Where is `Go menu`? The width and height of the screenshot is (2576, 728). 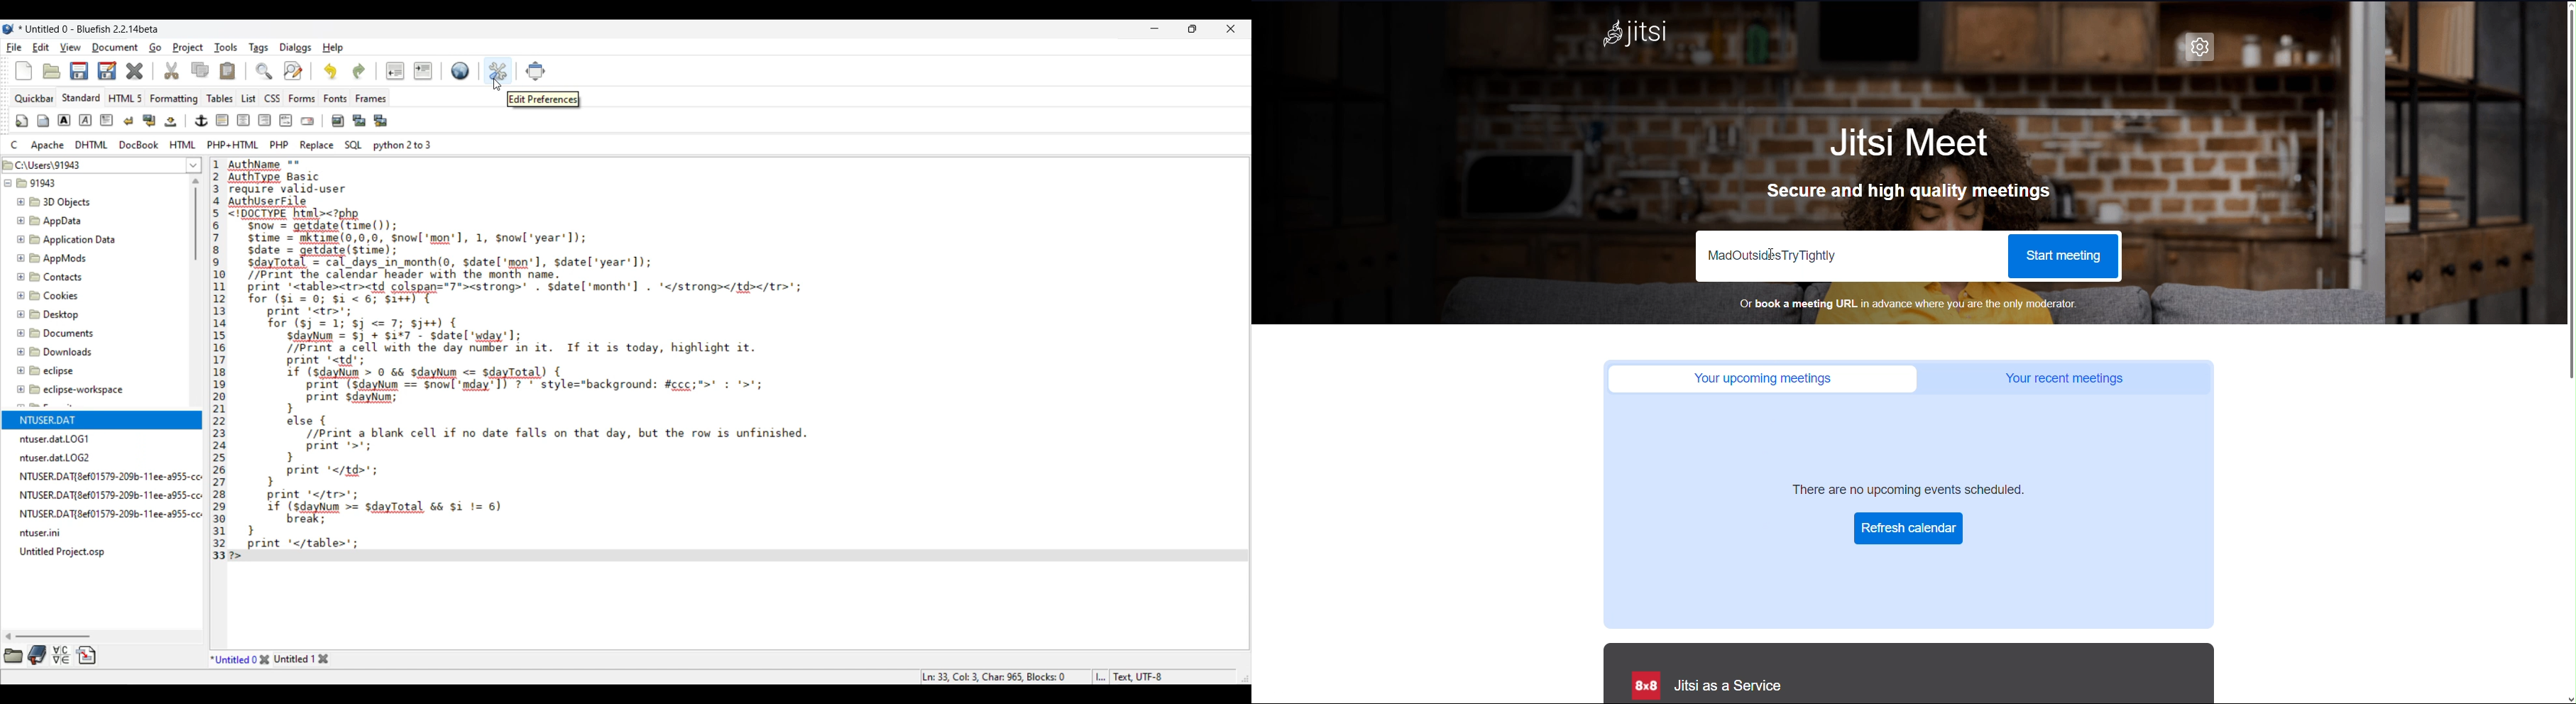 Go menu is located at coordinates (155, 47).